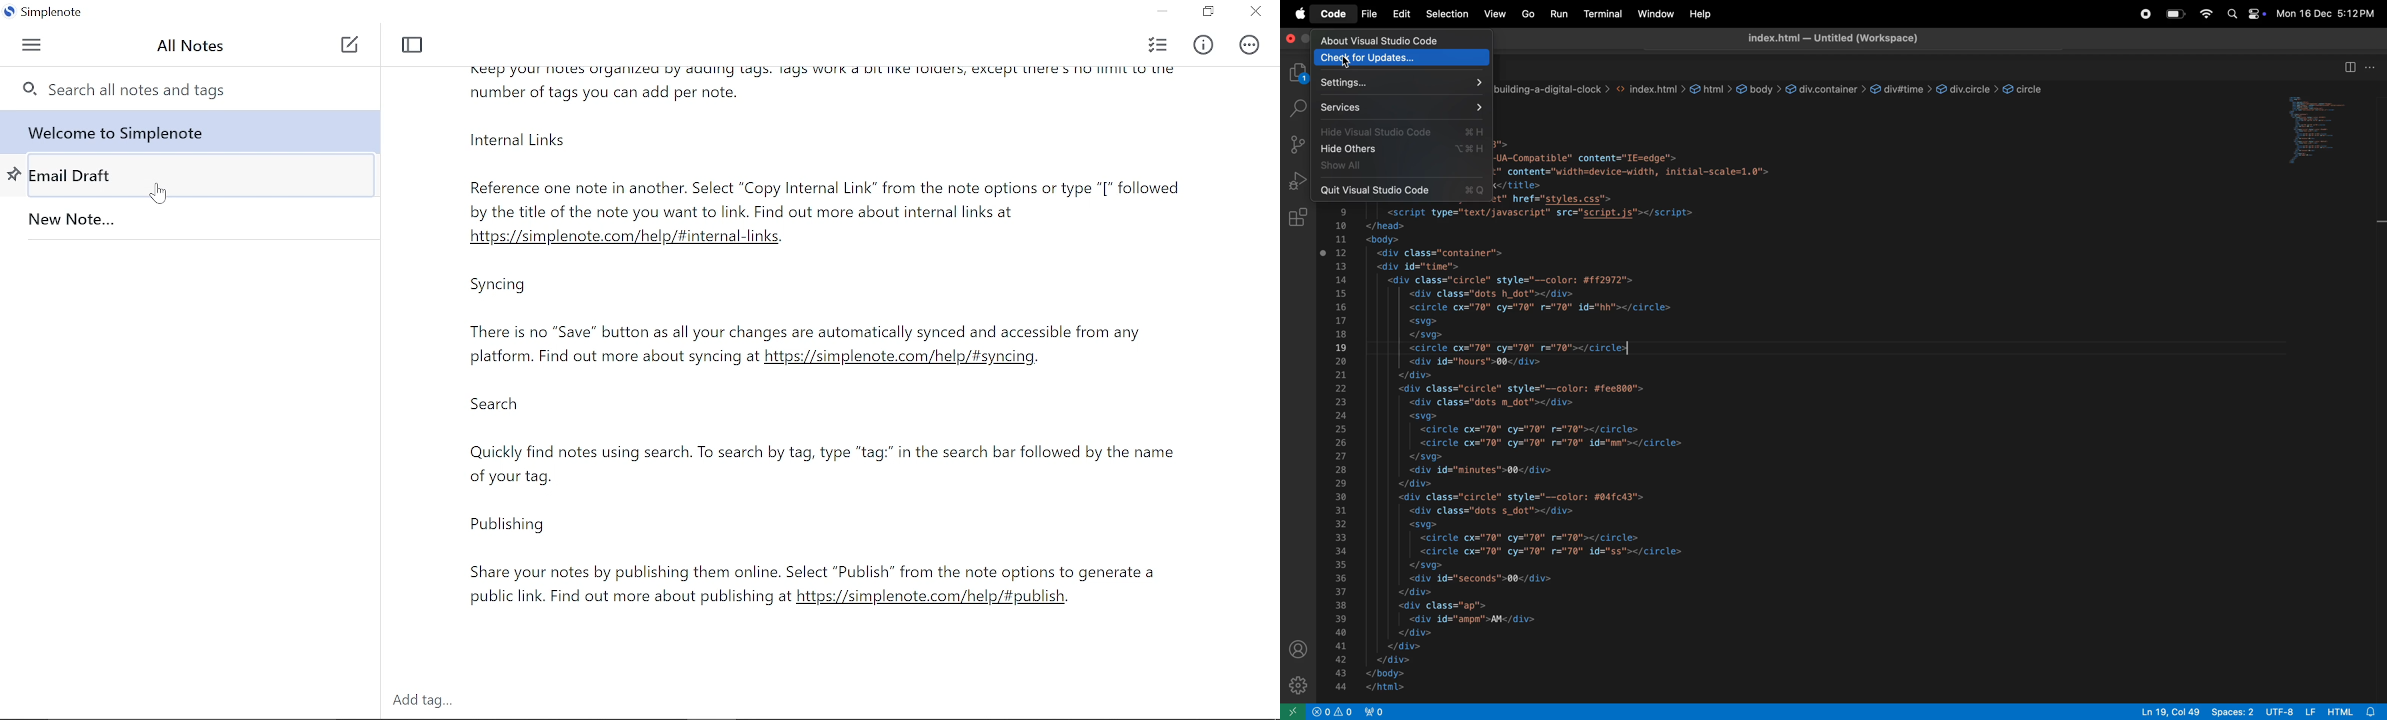  I want to click on Search all tags here, so click(173, 87).